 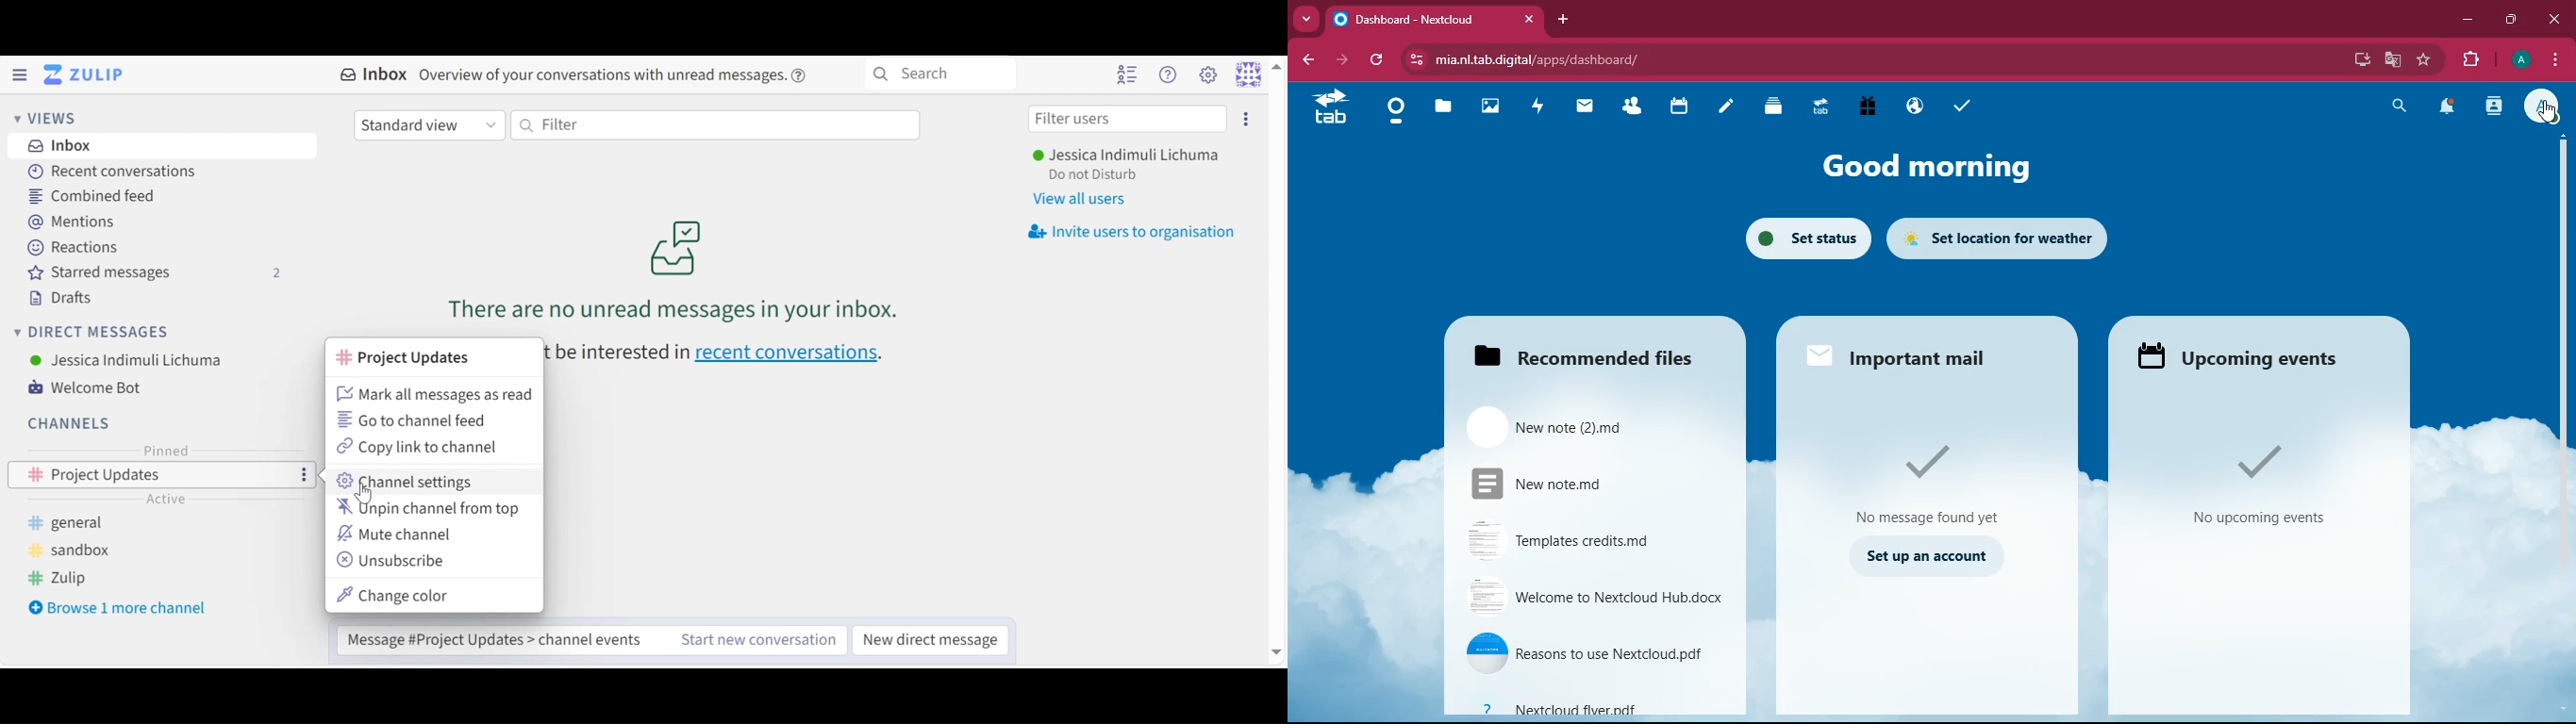 What do you see at coordinates (1913, 109) in the screenshot?
I see `public` at bounding box center [1913, 109].